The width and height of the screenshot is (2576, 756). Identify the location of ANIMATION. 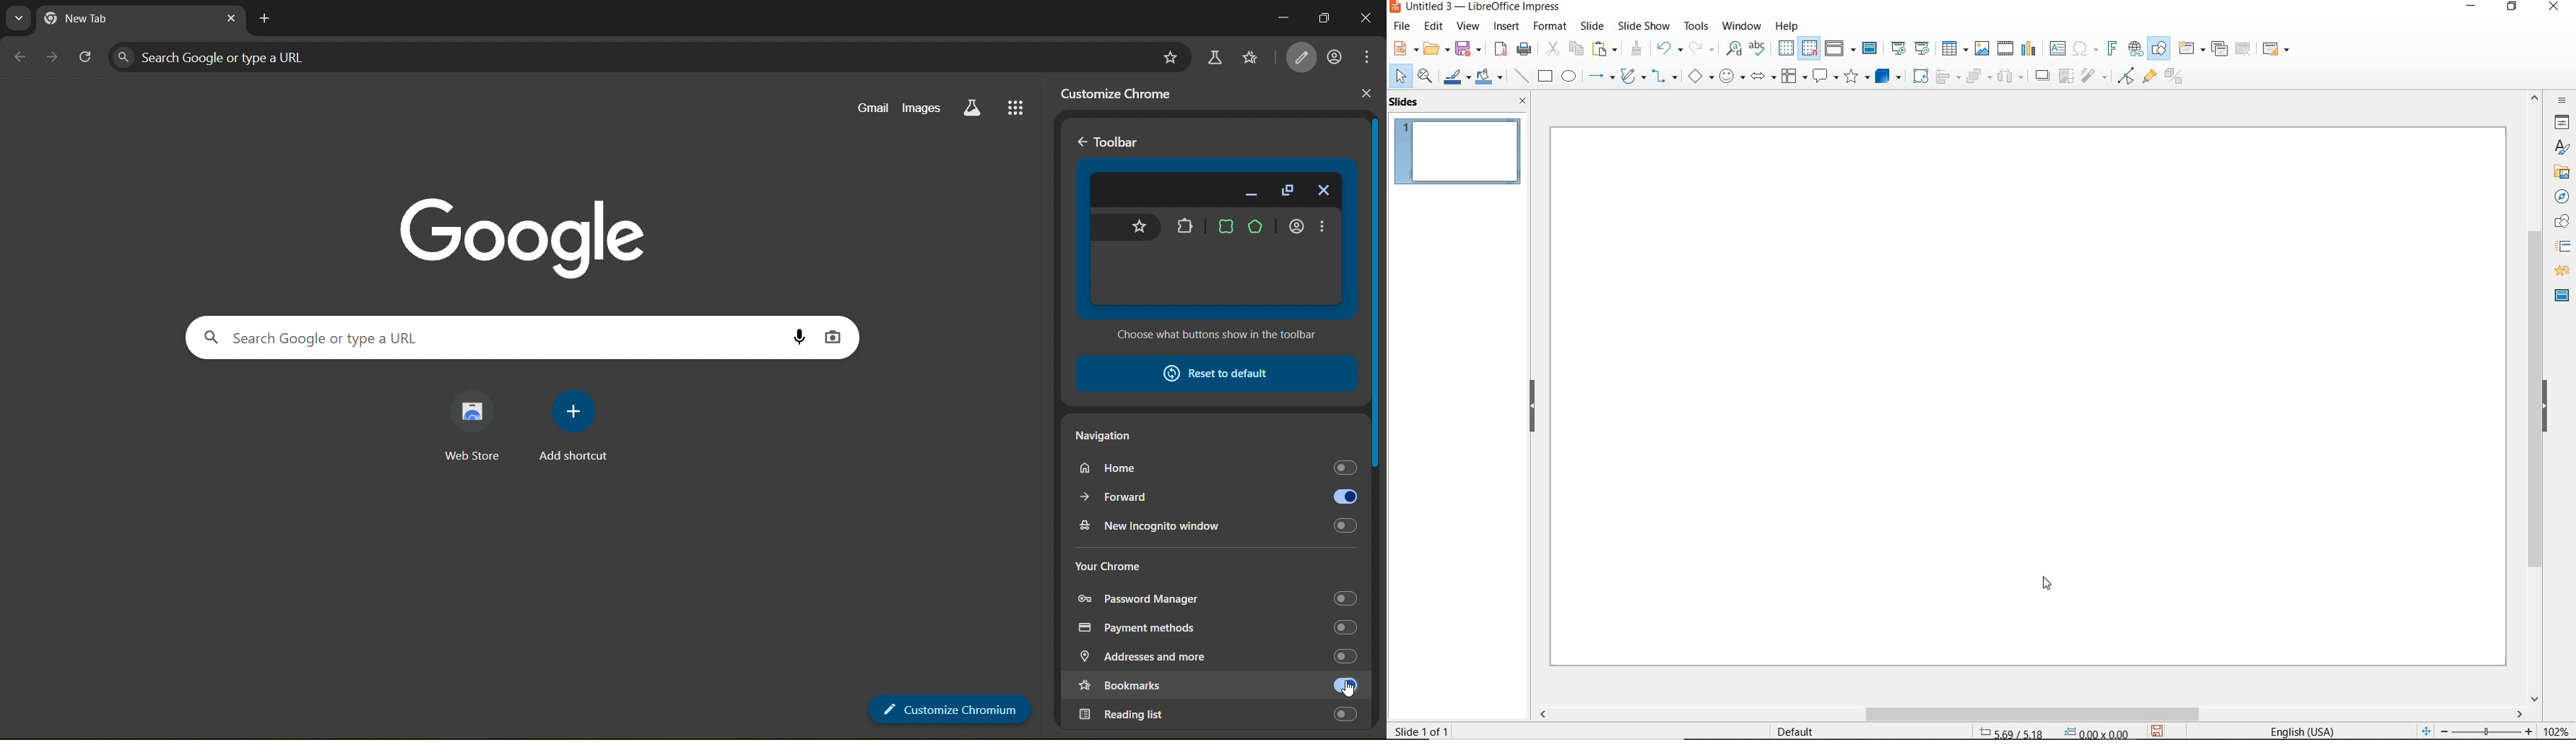
(2563, 272).